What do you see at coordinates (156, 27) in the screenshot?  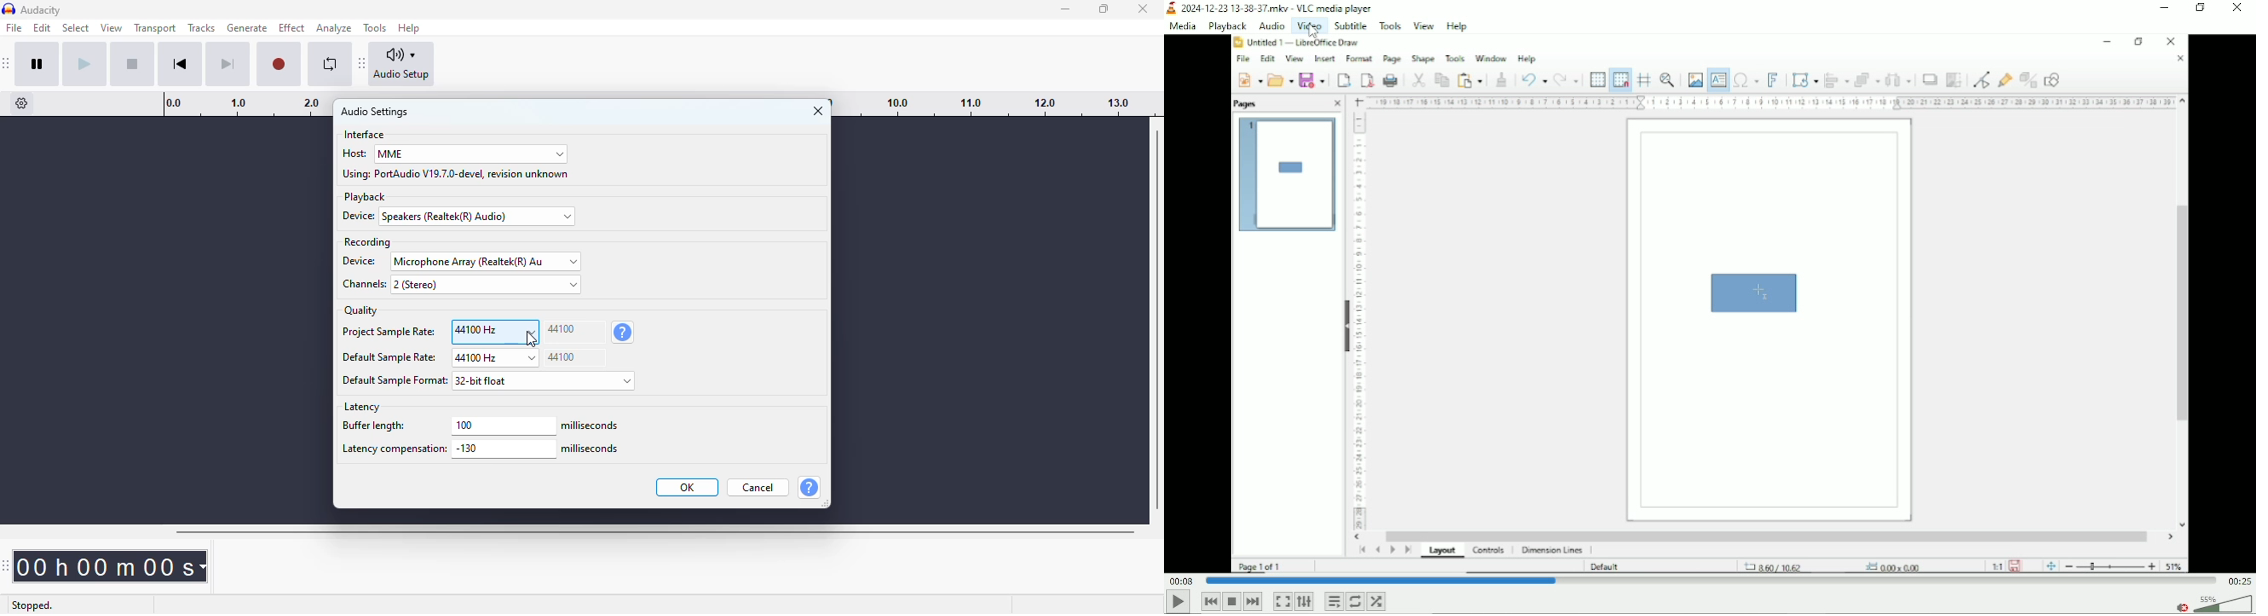 I see `transport` at bounding box center [156, 27].